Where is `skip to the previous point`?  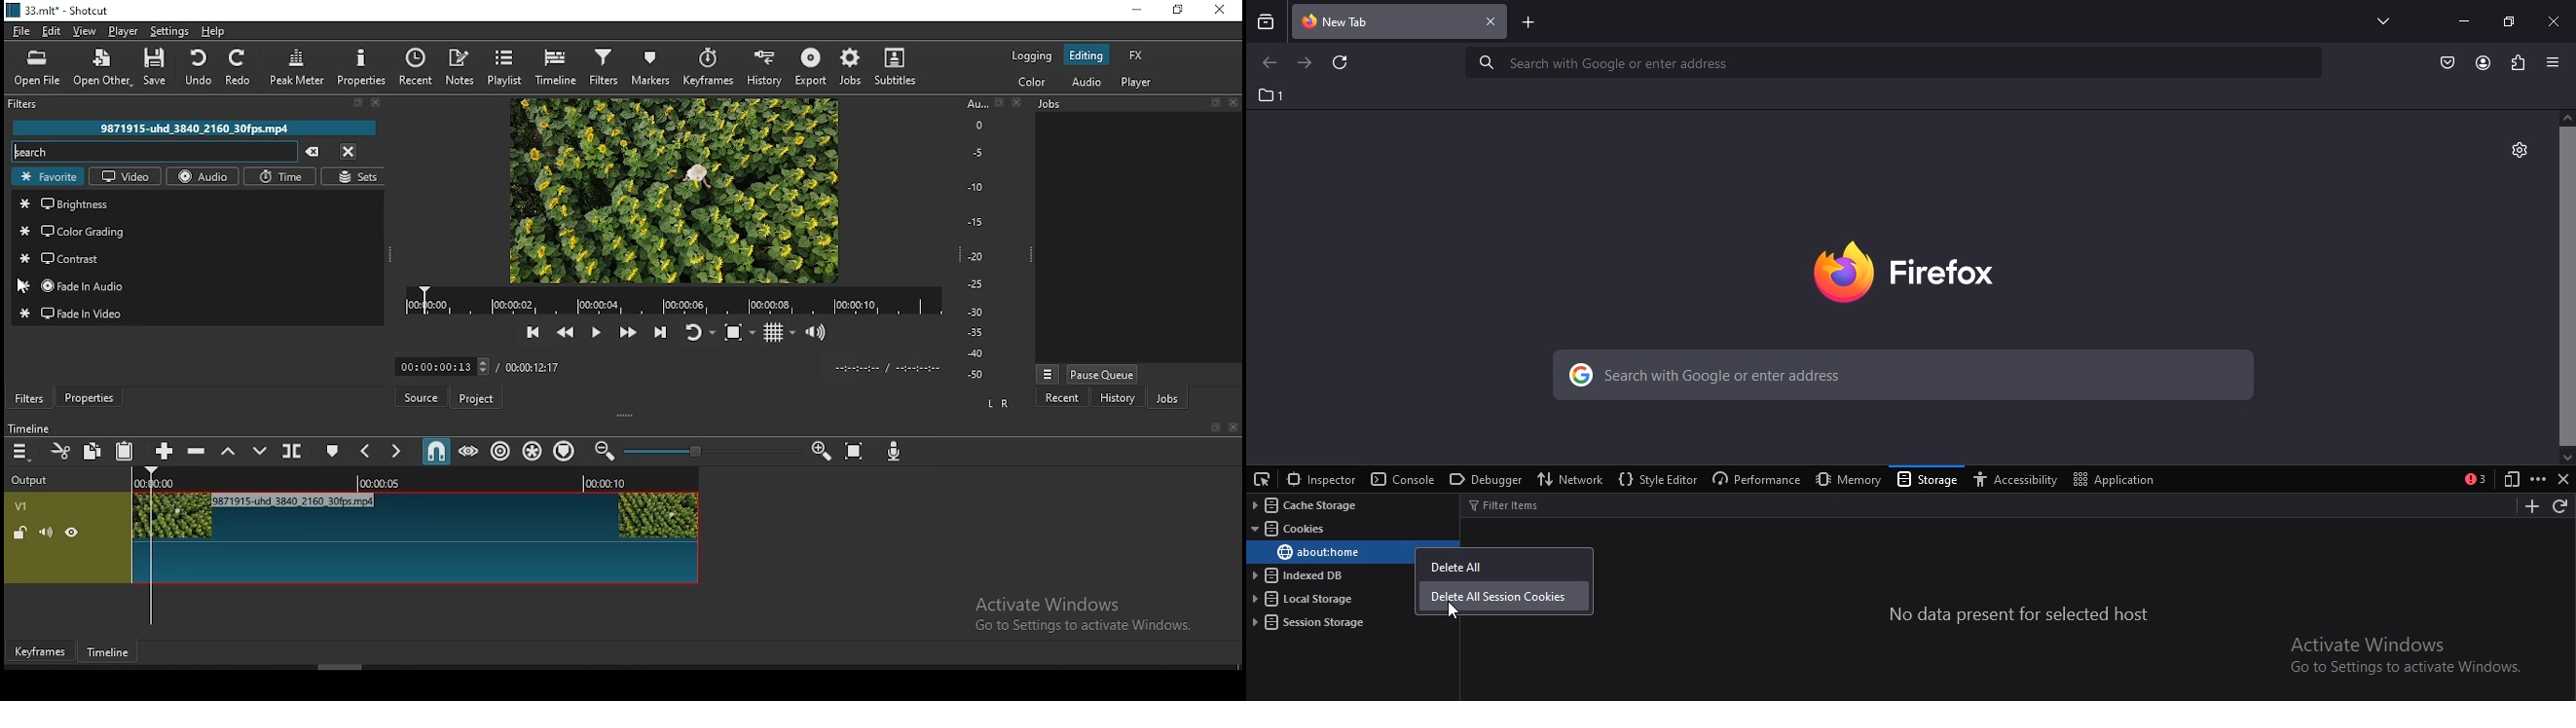 skip to the previous point is located at coordinates (533, 333).